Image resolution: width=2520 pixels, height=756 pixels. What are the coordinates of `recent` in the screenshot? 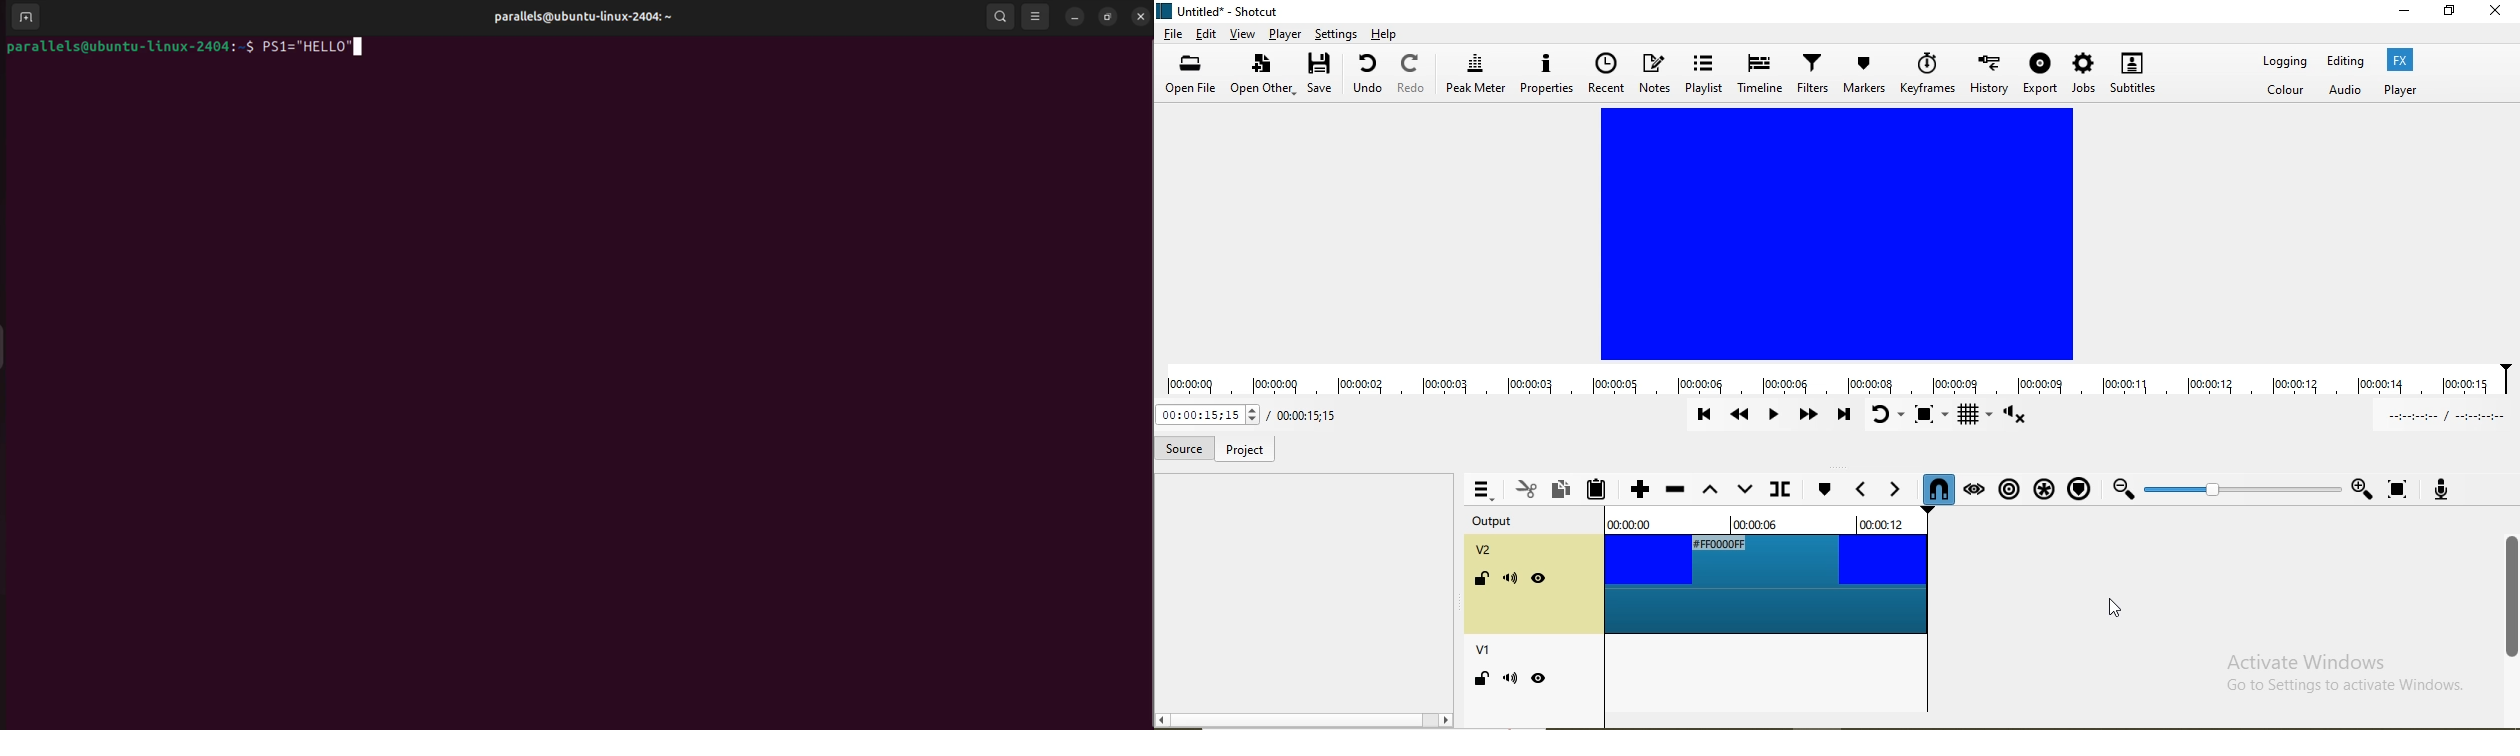 It's located at (1606, 73).